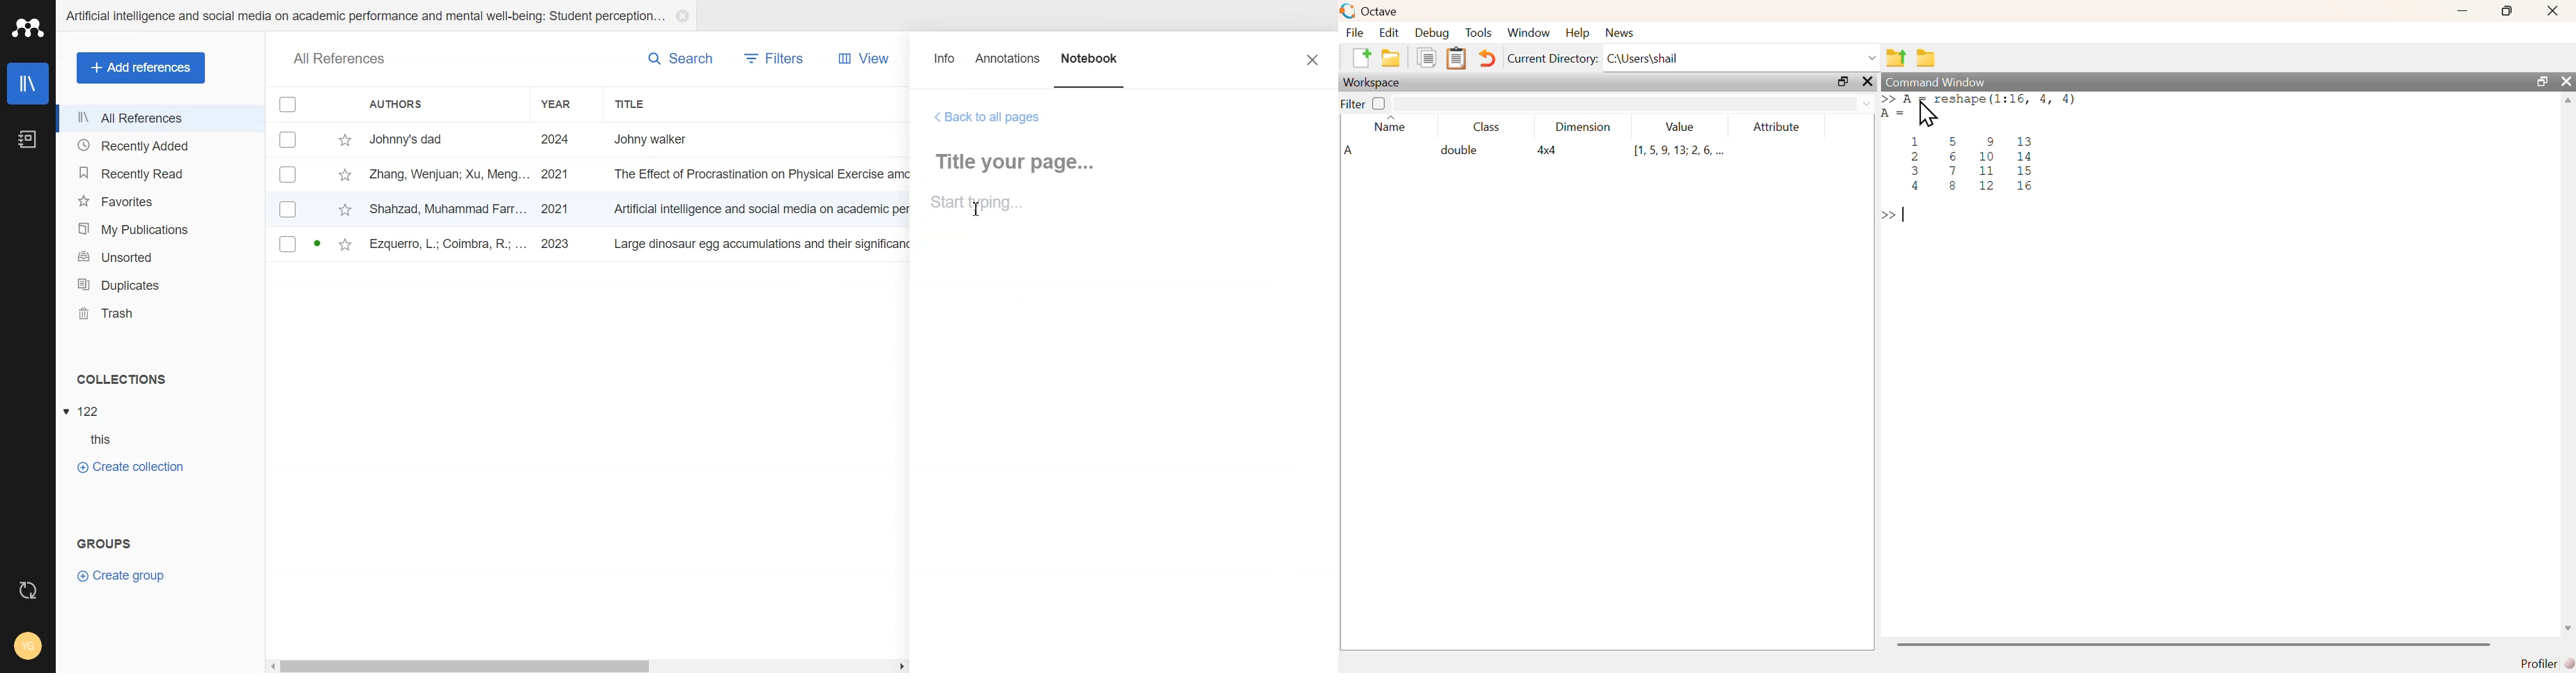 The width and height of the screenshot is (2576, 700). I want to click on Duplicates, so click(160, 285).